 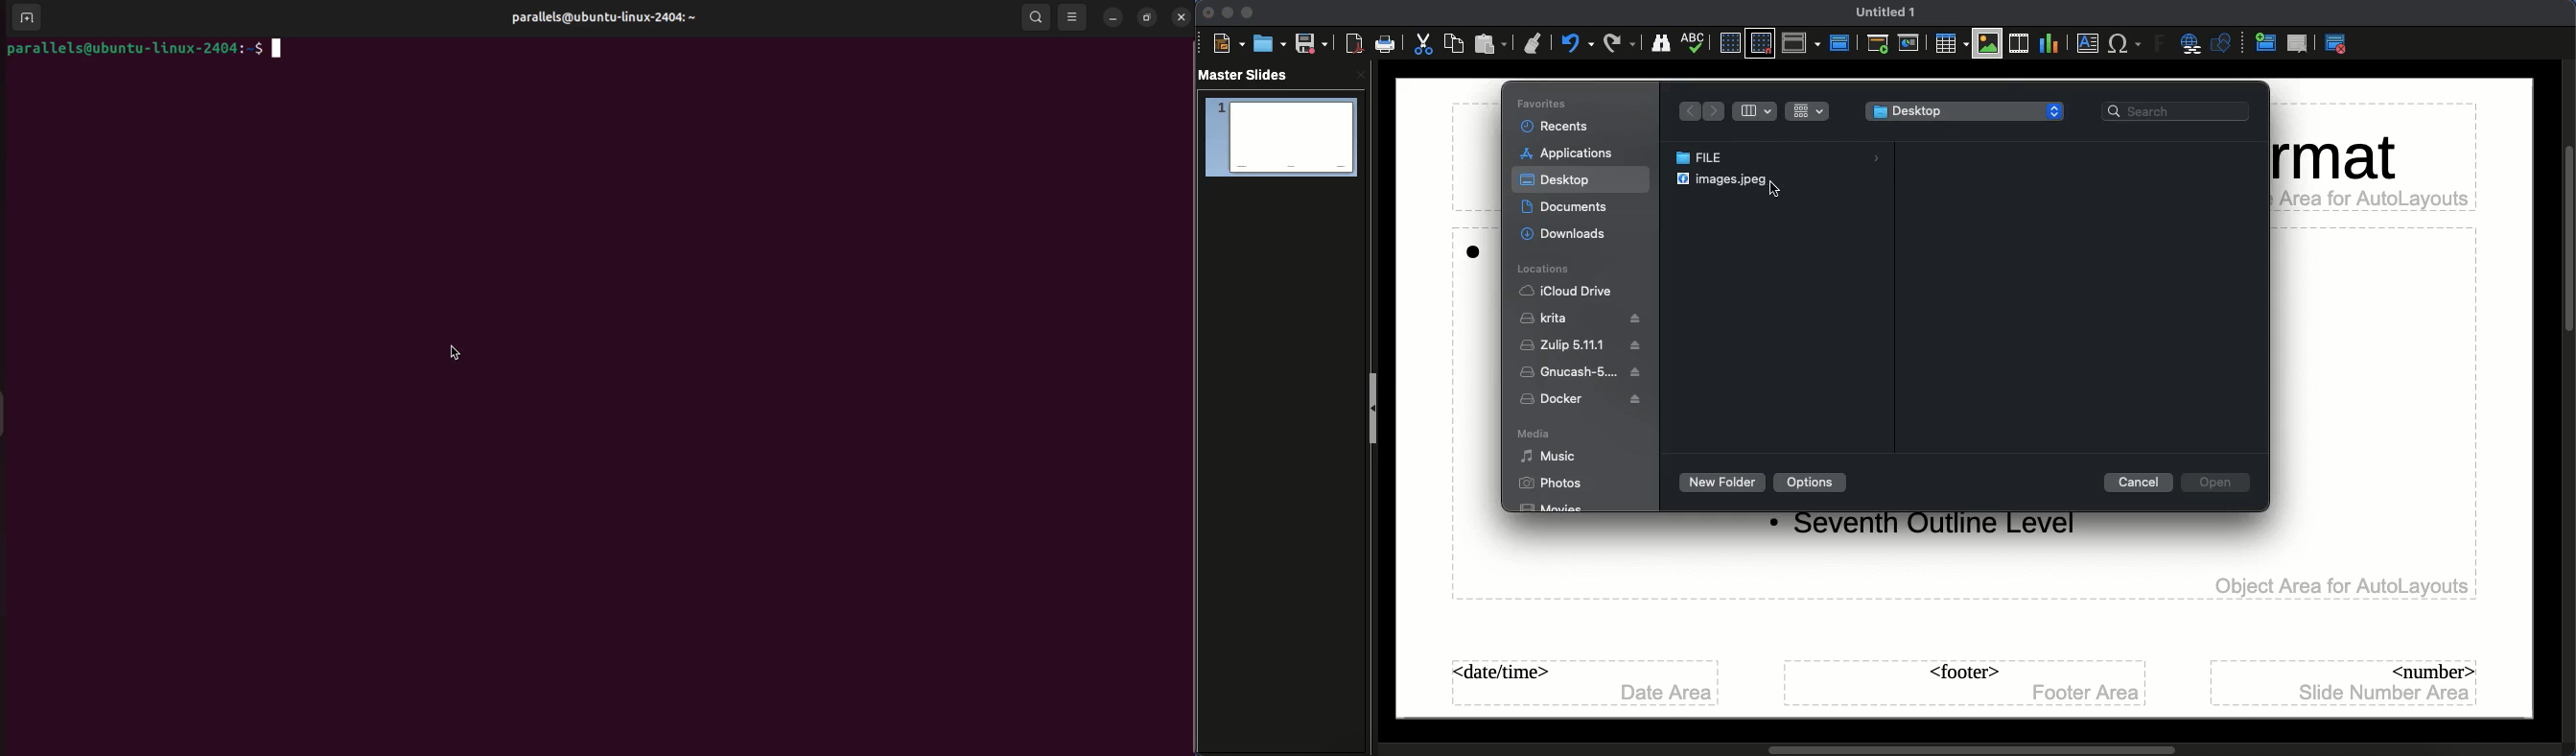 What do you see at coordinates (1584, 399) in the screenshot?
I see `Docker` at bounding box center [1584, 399].